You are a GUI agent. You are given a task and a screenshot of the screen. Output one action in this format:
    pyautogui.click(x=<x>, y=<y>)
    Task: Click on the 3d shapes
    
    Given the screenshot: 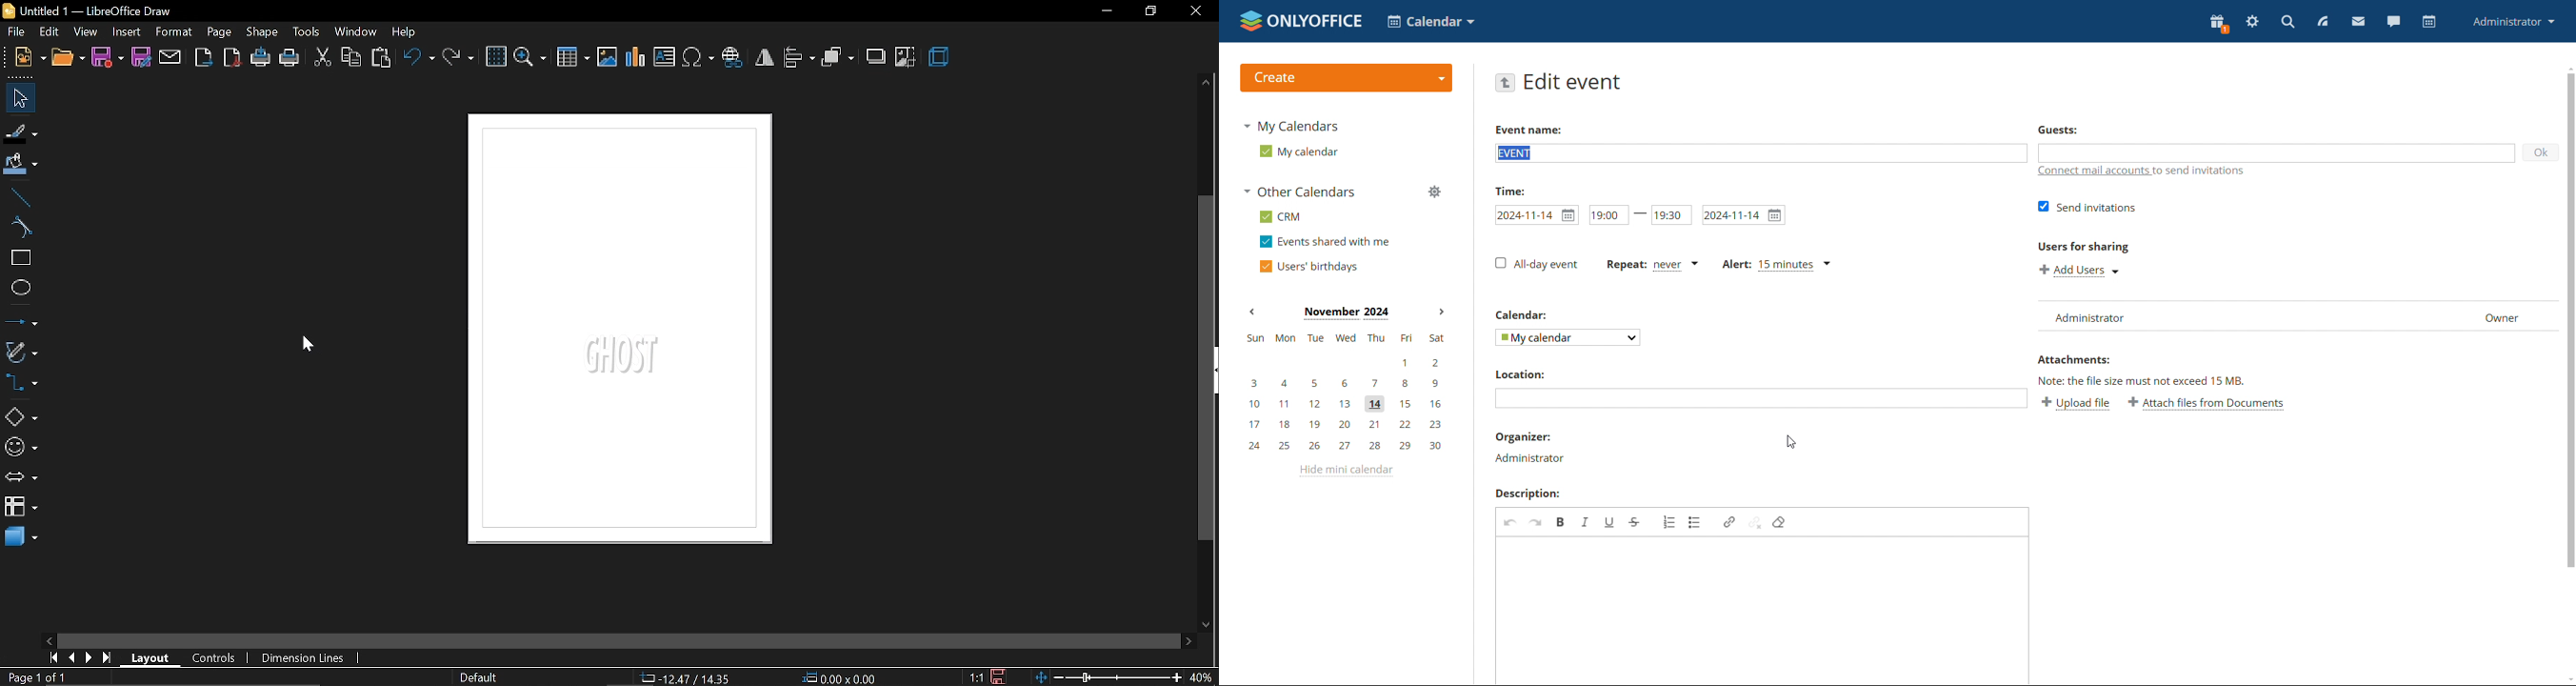 What is the action you would take?
    pyautogui.click(x=19, y=538)
    